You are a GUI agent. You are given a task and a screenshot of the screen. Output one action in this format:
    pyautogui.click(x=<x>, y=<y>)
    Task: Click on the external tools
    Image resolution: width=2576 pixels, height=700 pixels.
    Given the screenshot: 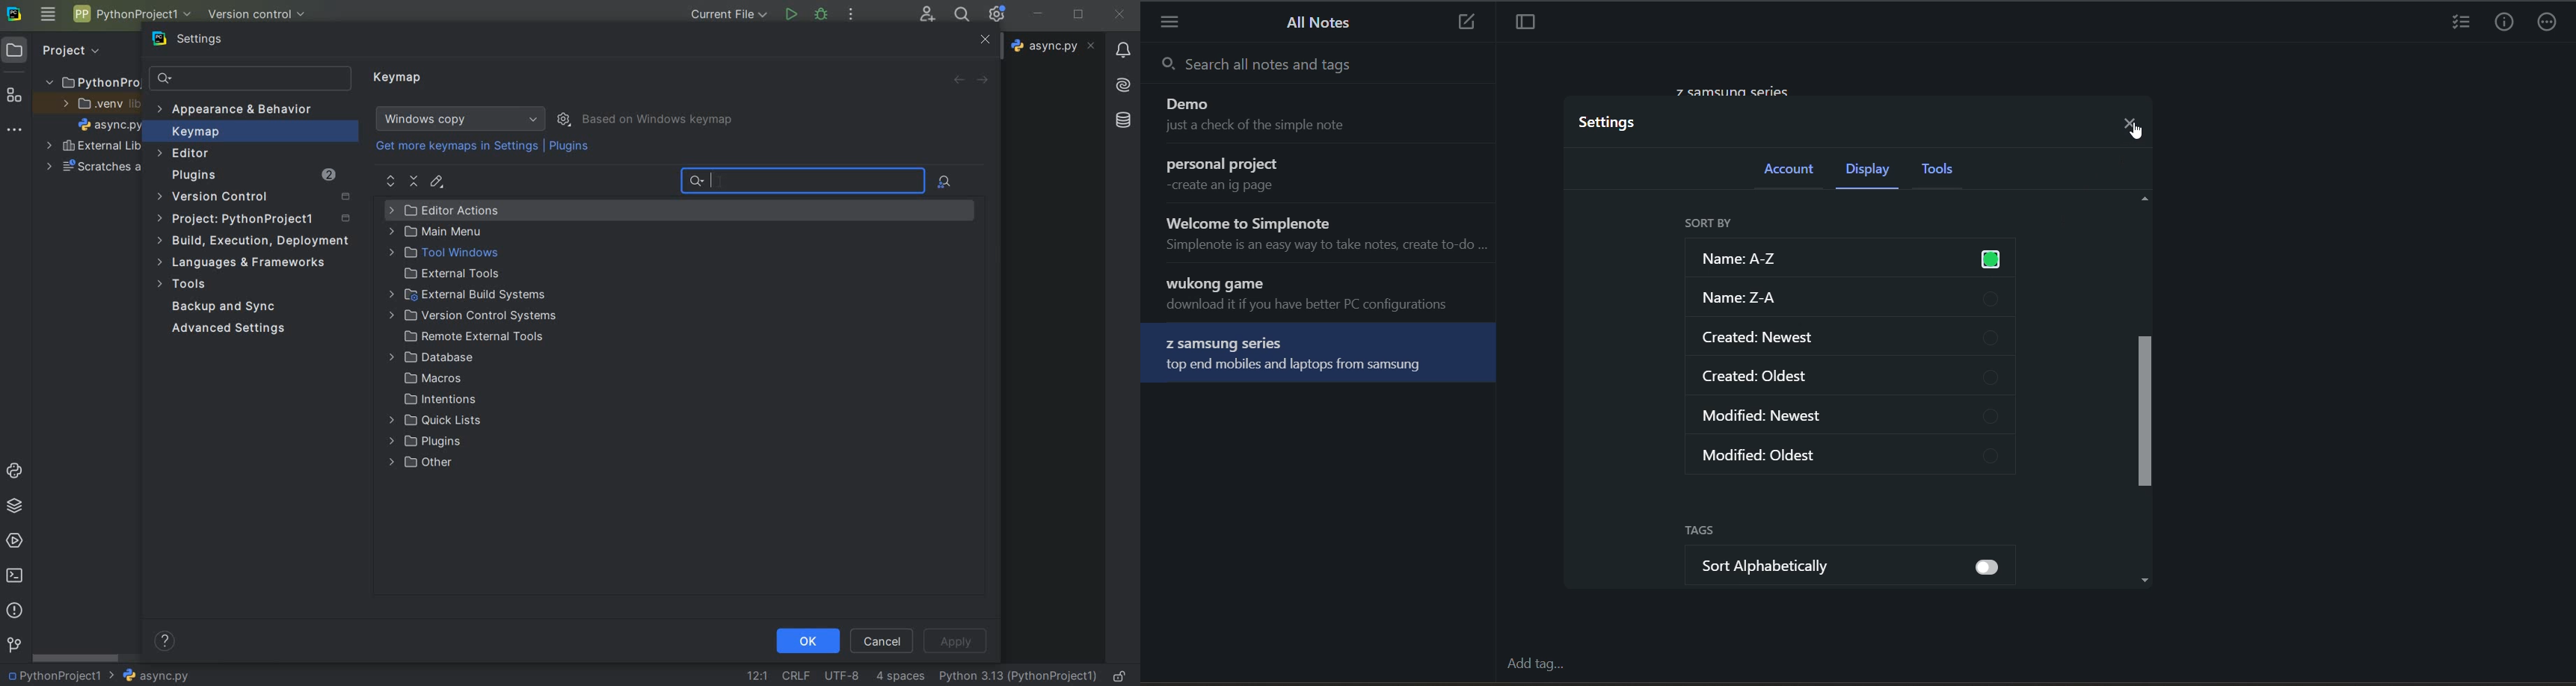 What is the action you would take?
    pyautogui.click(x=442, y=273)
    